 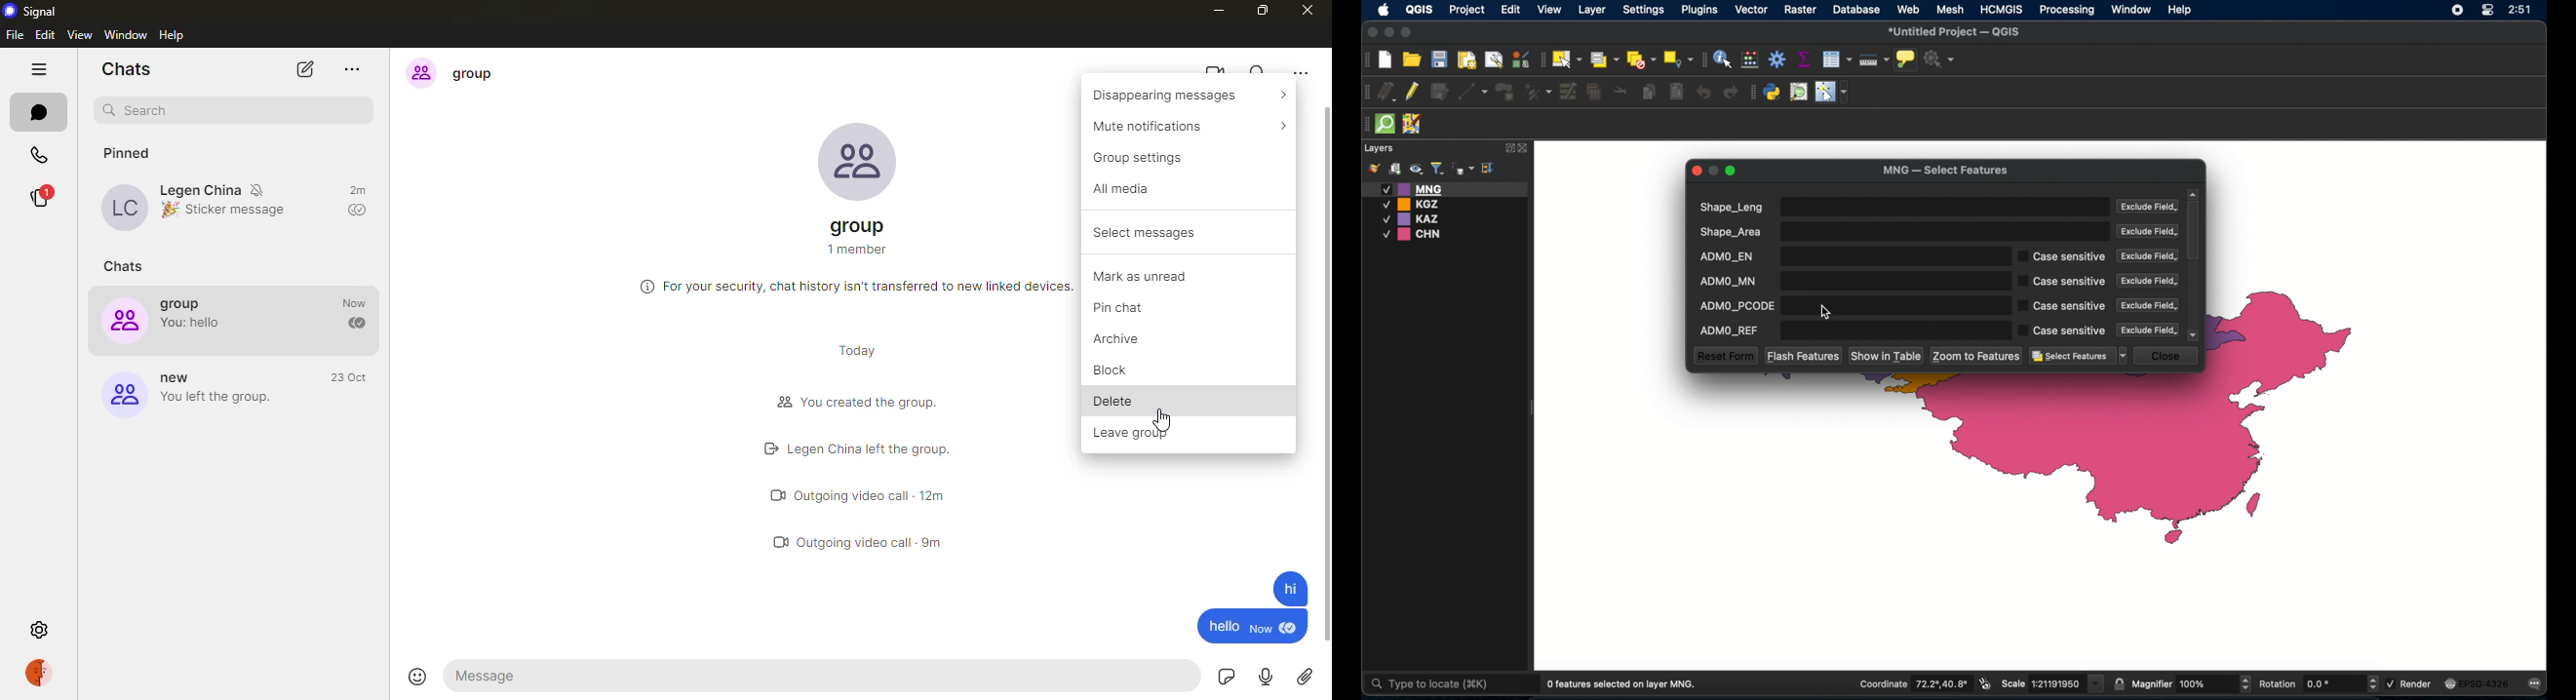 What do you see at coordinates (1732, 93) in the screenshot?
I see `redo` at bounding box center [1732, 93].